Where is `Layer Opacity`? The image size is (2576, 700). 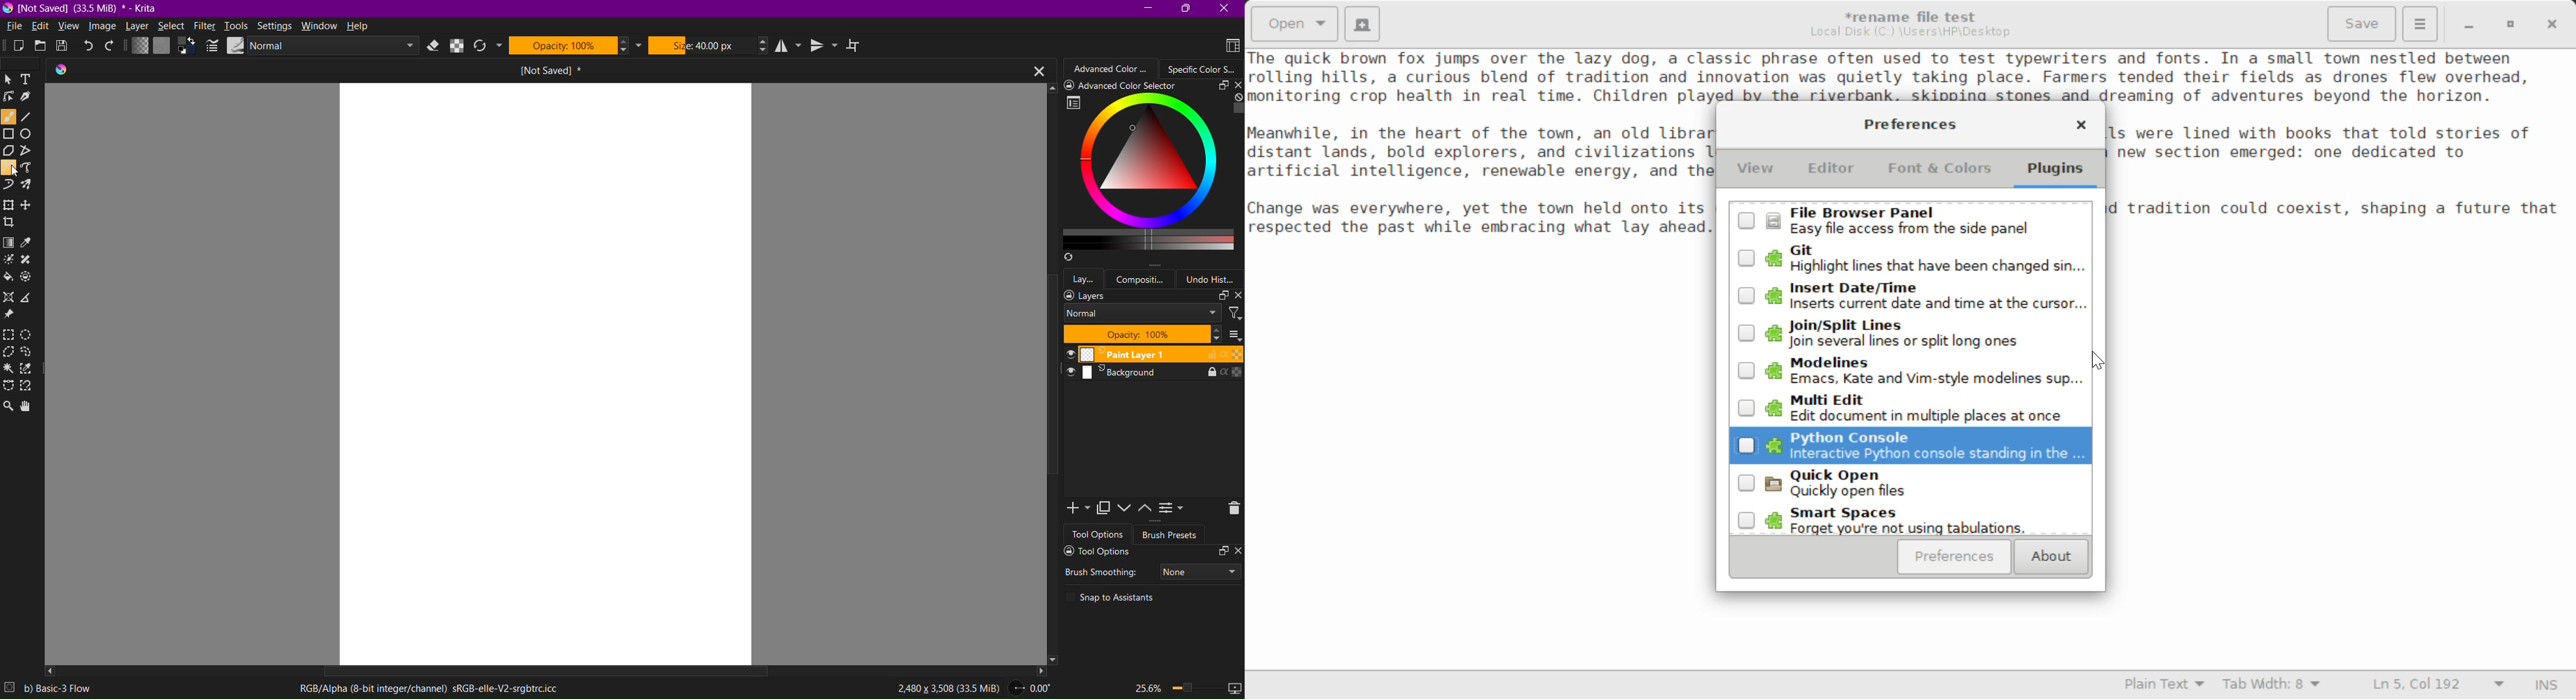 Layer Opacity is located at coordinates (1142, 334).